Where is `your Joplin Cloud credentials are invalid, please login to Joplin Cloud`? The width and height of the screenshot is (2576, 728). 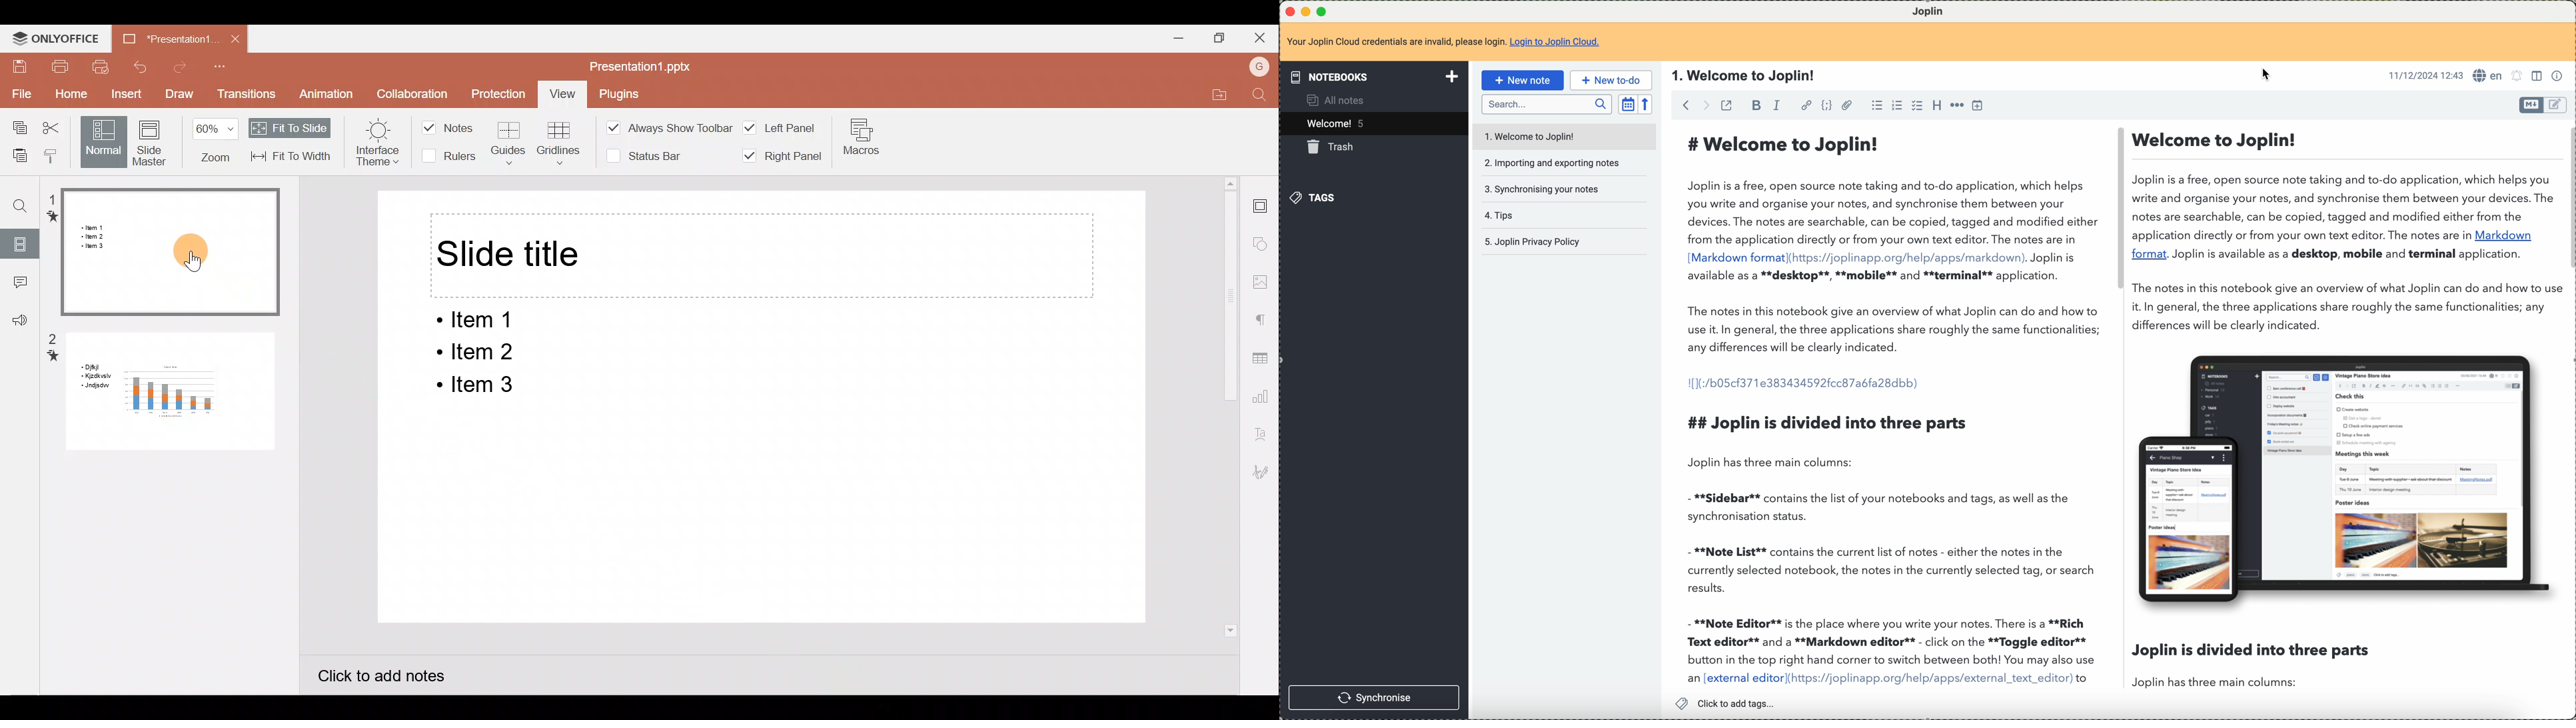 your Joplin Cloud credentials are invalid, please login to Joplin Cloud is located at coordinates (1444, 41).